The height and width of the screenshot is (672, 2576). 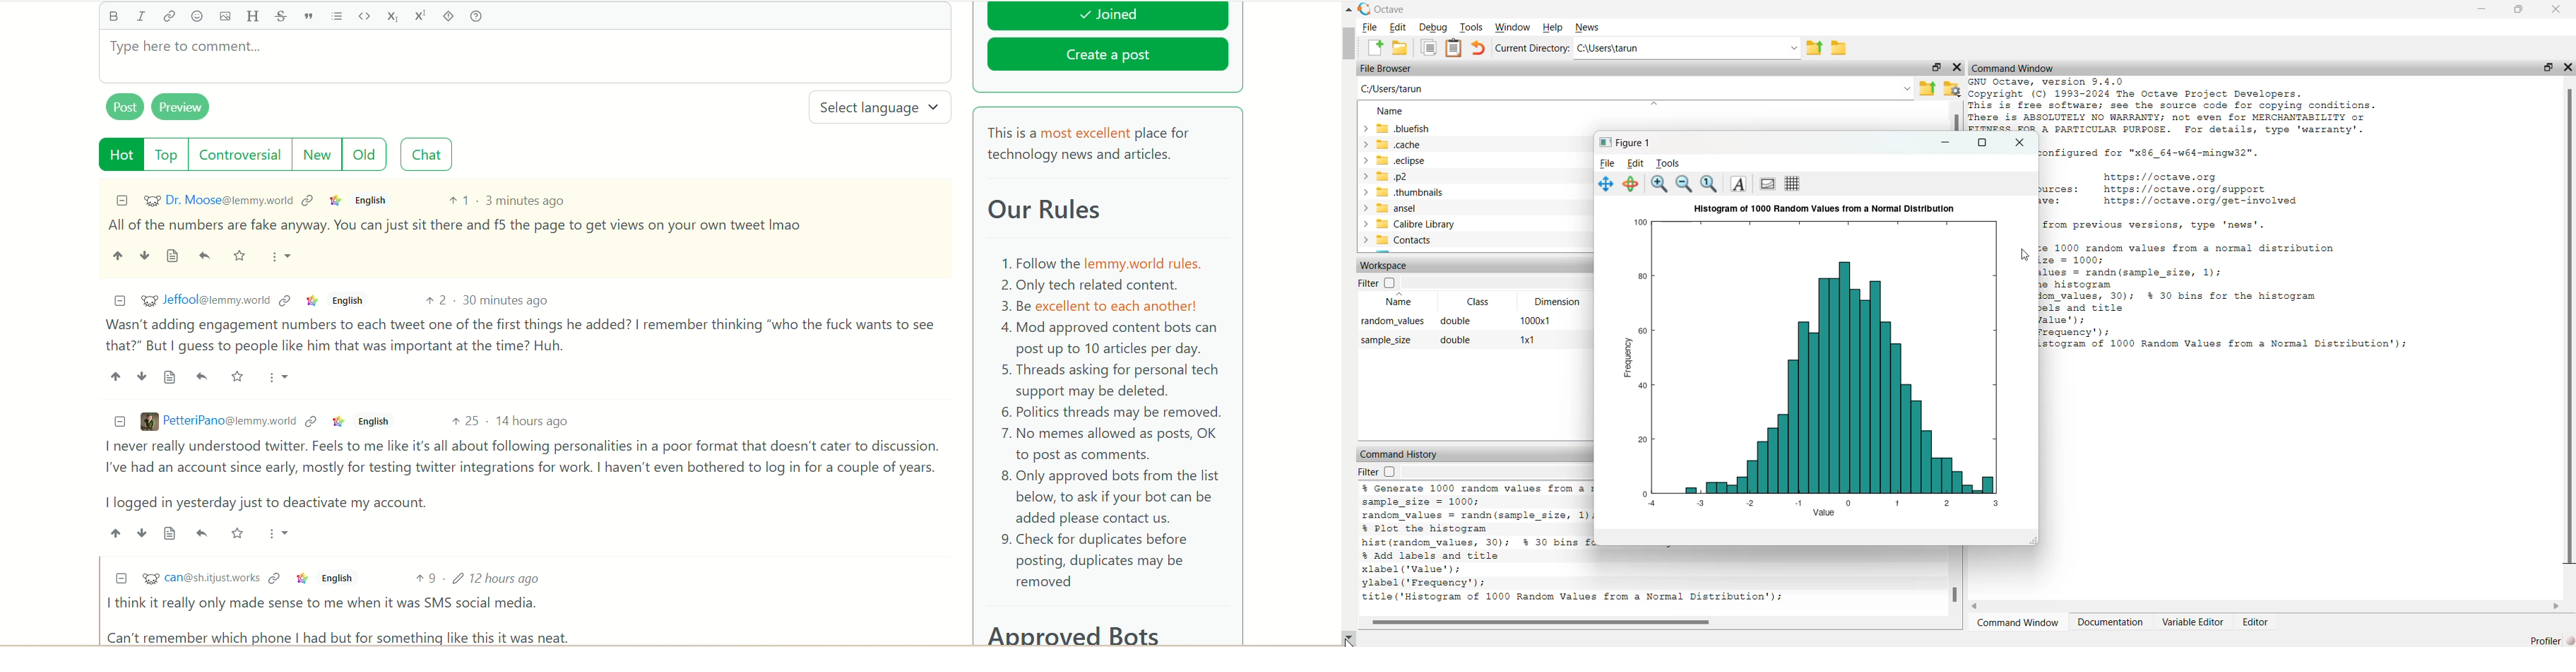 I want to click on Link, so click(x=338, y=421).